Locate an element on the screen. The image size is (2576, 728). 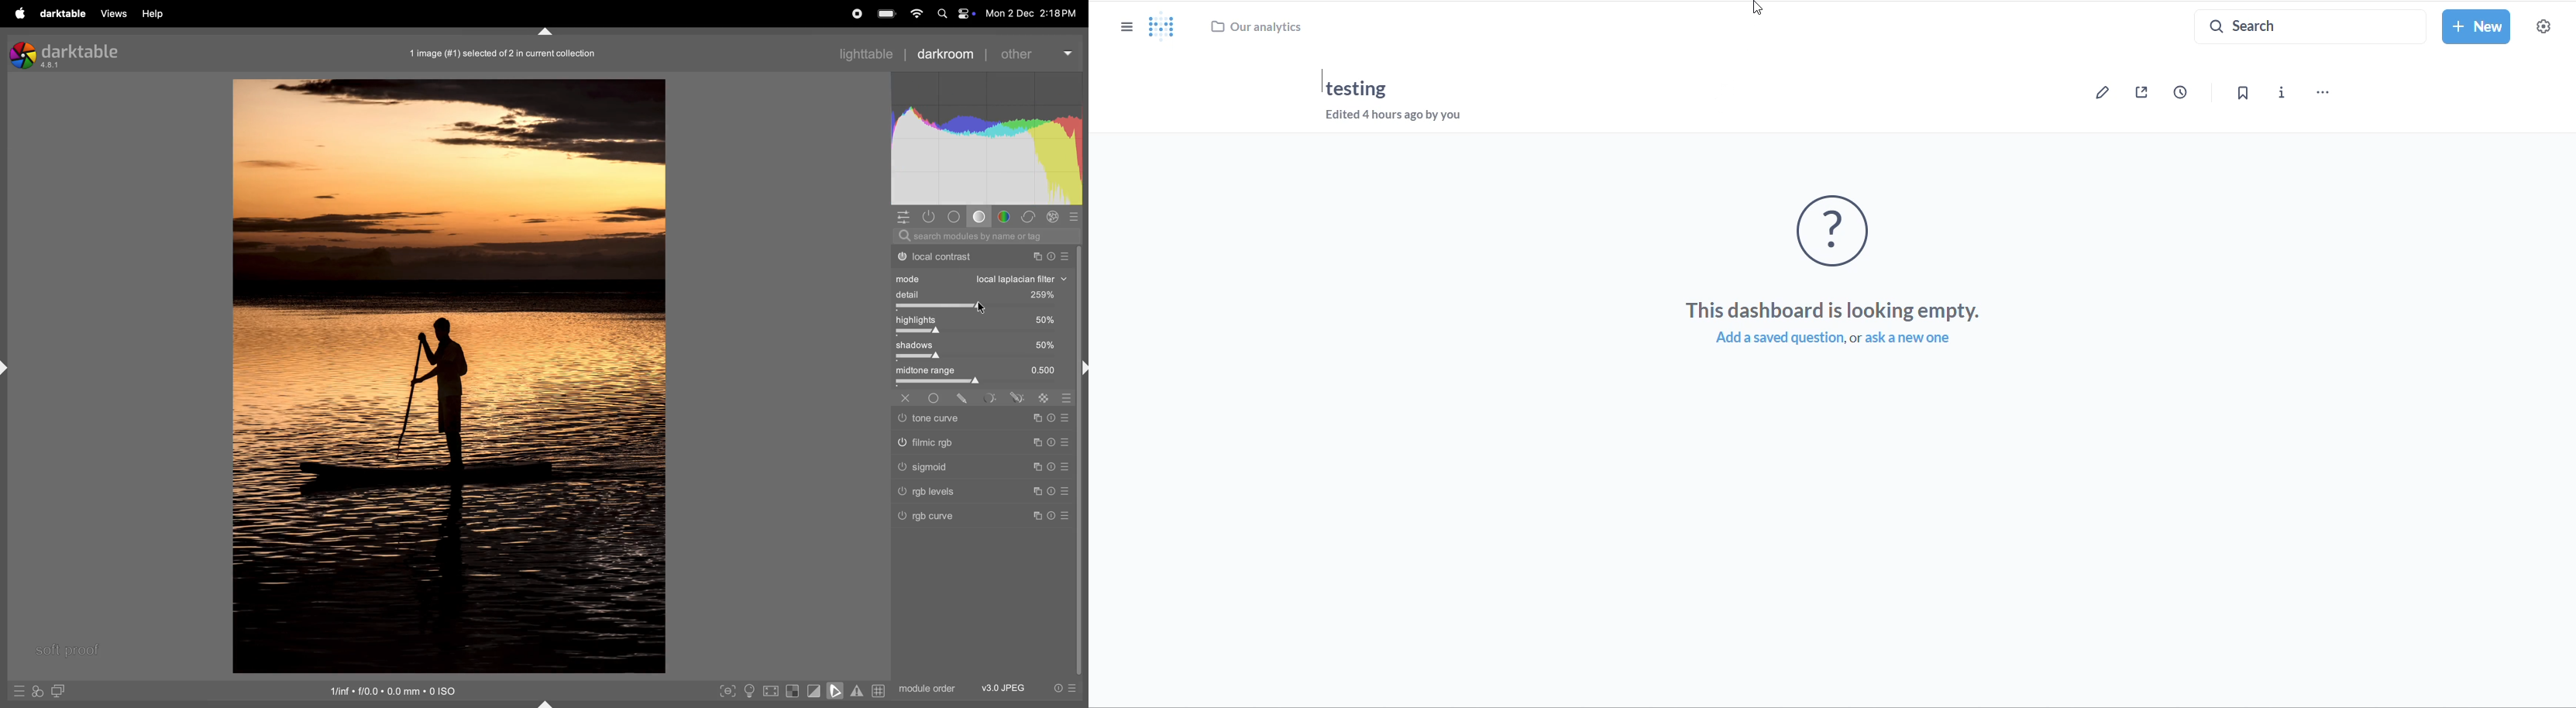
toggle peak foucisng mode is located at coordinates (727, 690).